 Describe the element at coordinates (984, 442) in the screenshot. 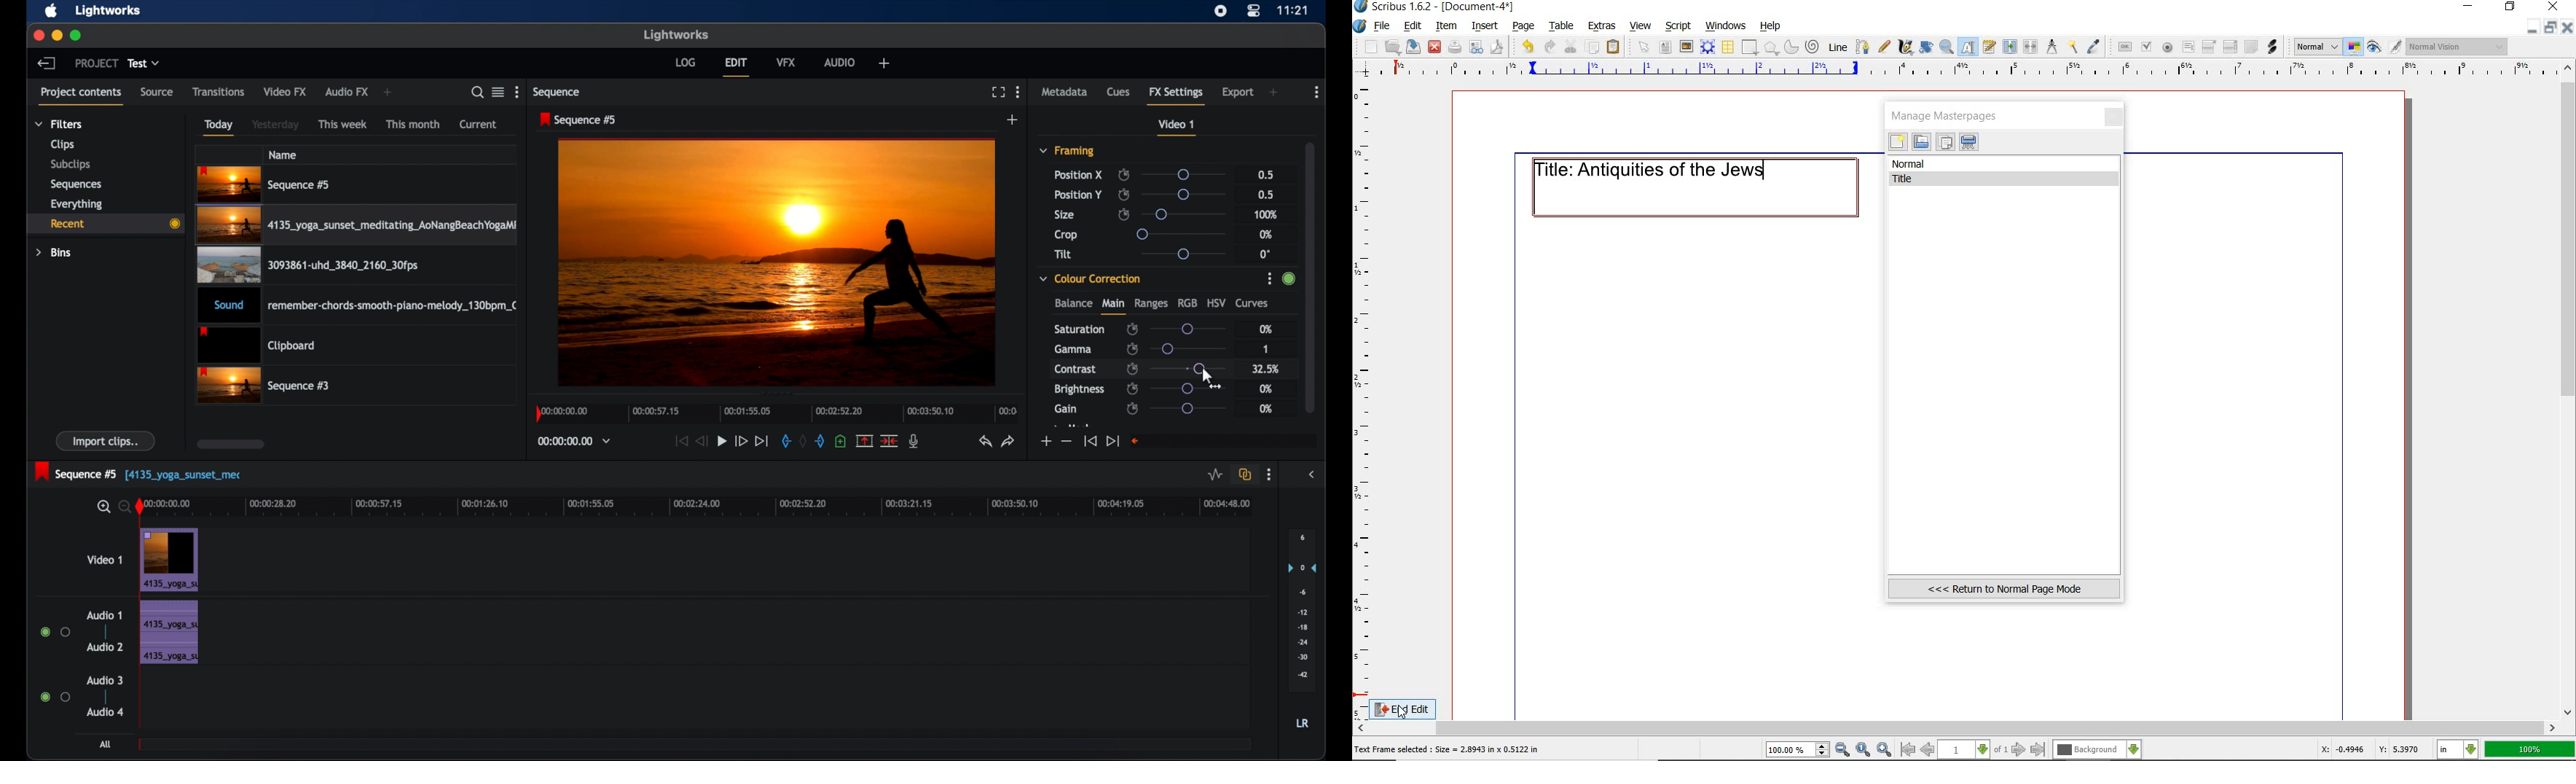

I see `undo` at that location.